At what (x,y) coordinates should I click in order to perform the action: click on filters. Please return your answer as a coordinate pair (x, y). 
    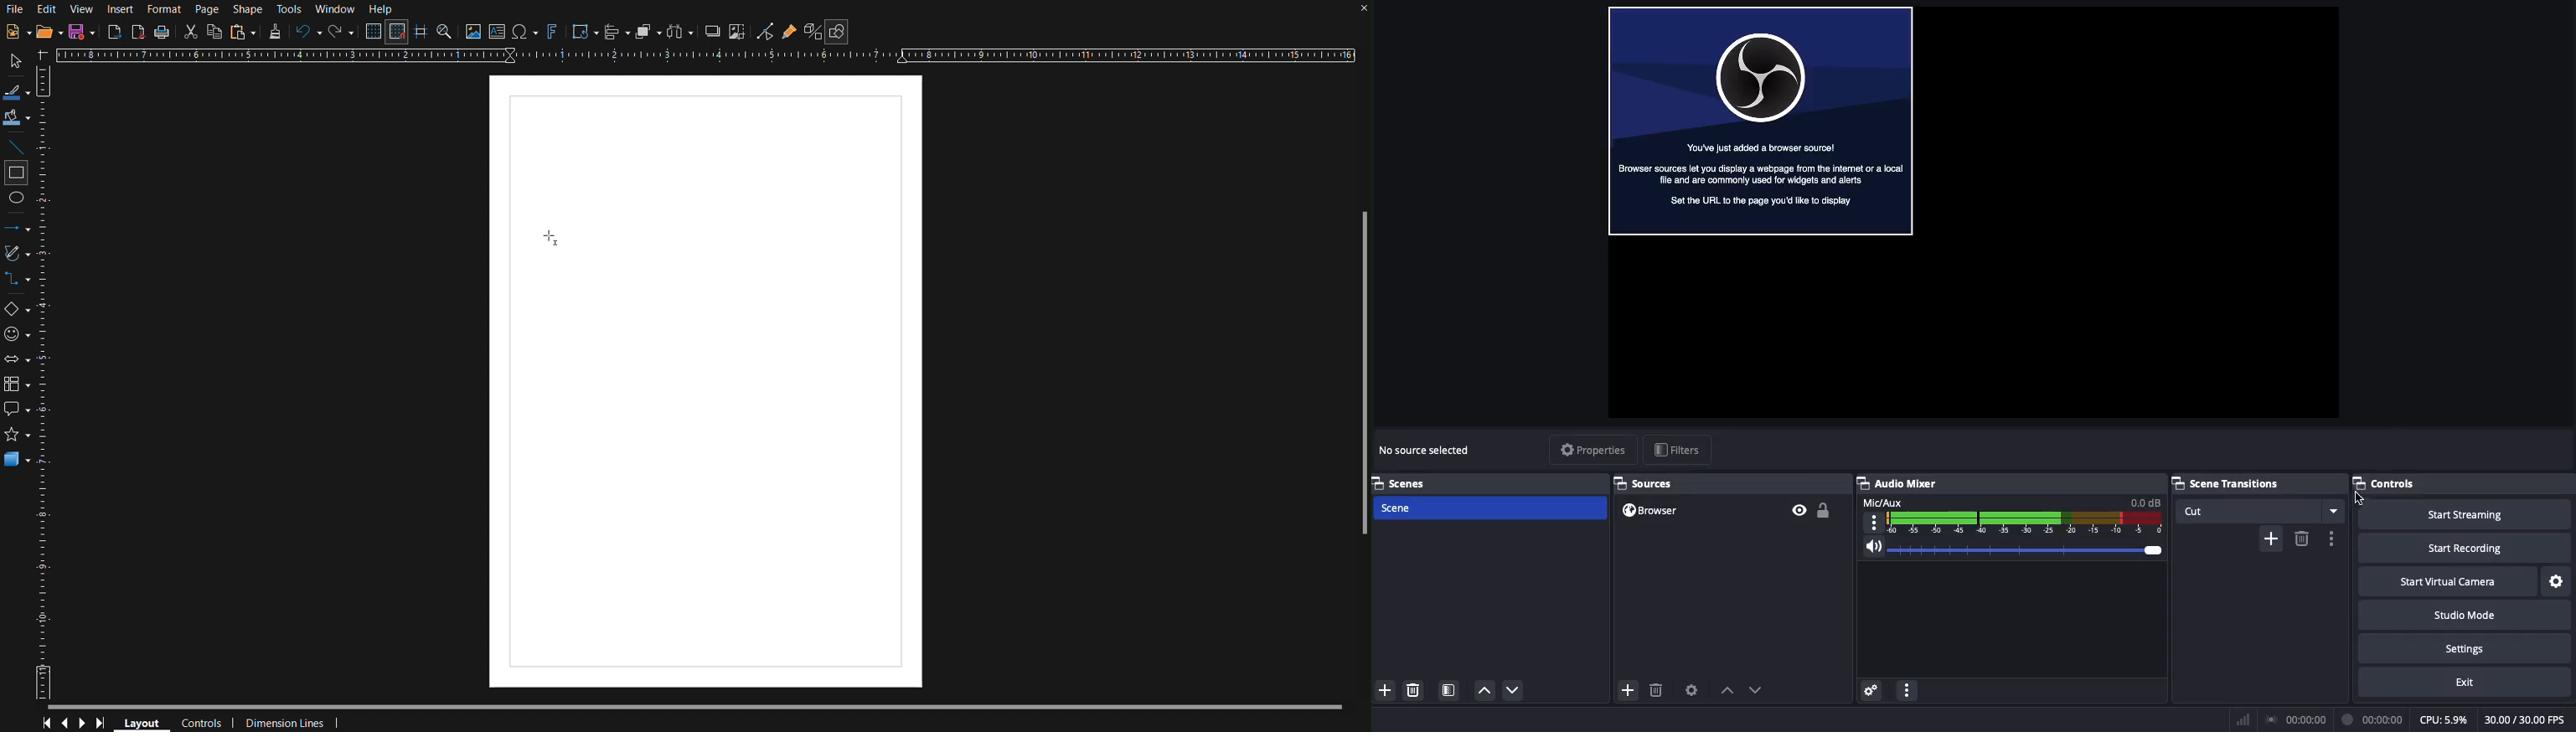
    Looking at the image, I should click on (1681, 451).